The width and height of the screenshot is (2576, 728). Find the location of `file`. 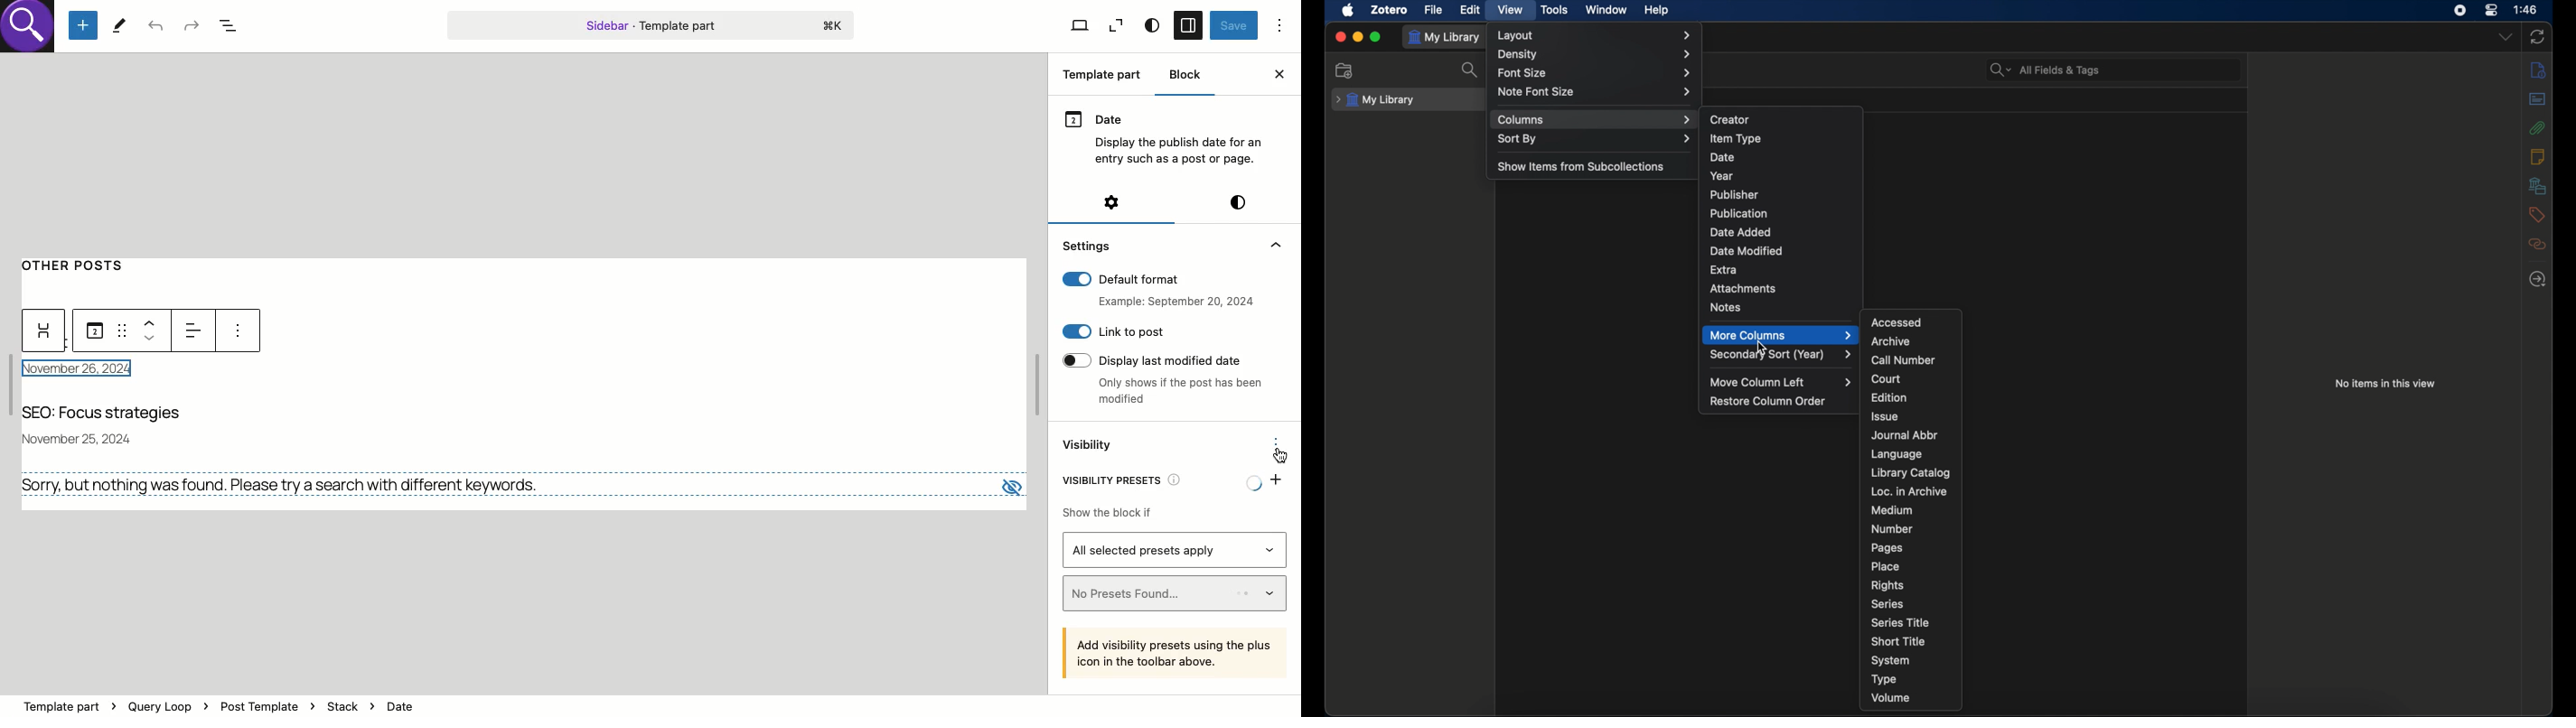

file is located at coordinates (1433, 9).